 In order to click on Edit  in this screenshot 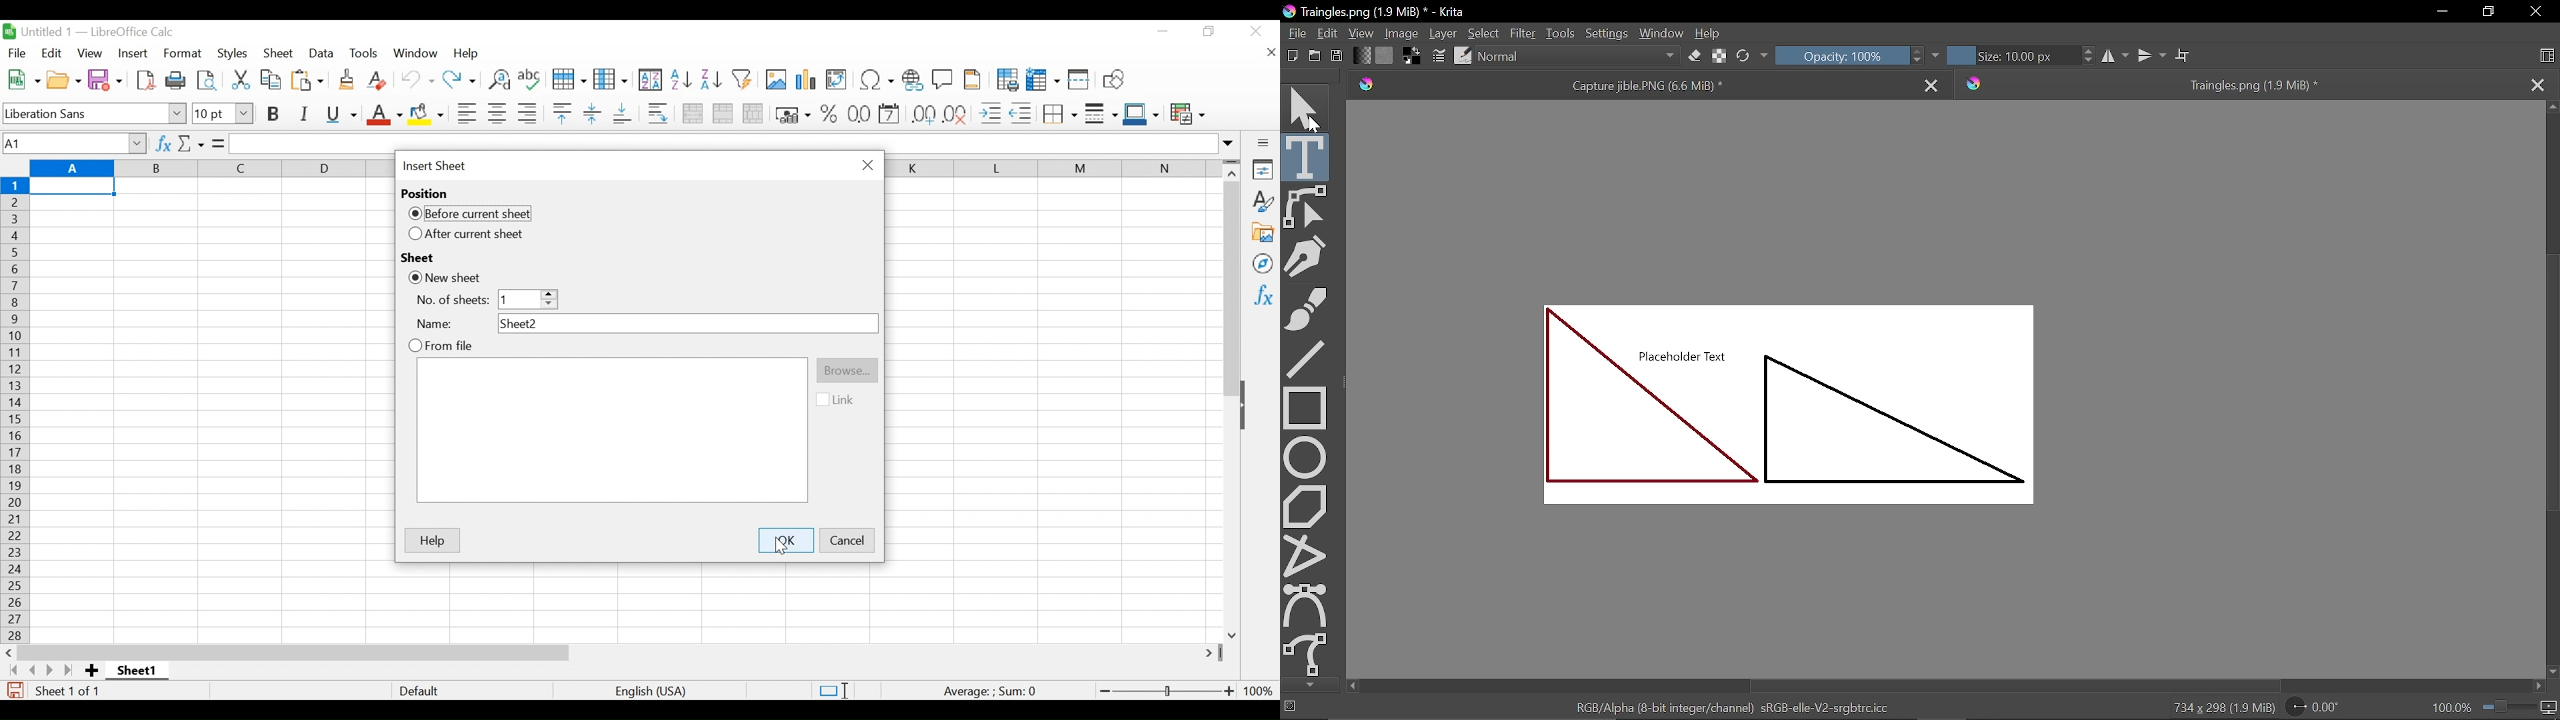, I will do `click(1330, 34)`.